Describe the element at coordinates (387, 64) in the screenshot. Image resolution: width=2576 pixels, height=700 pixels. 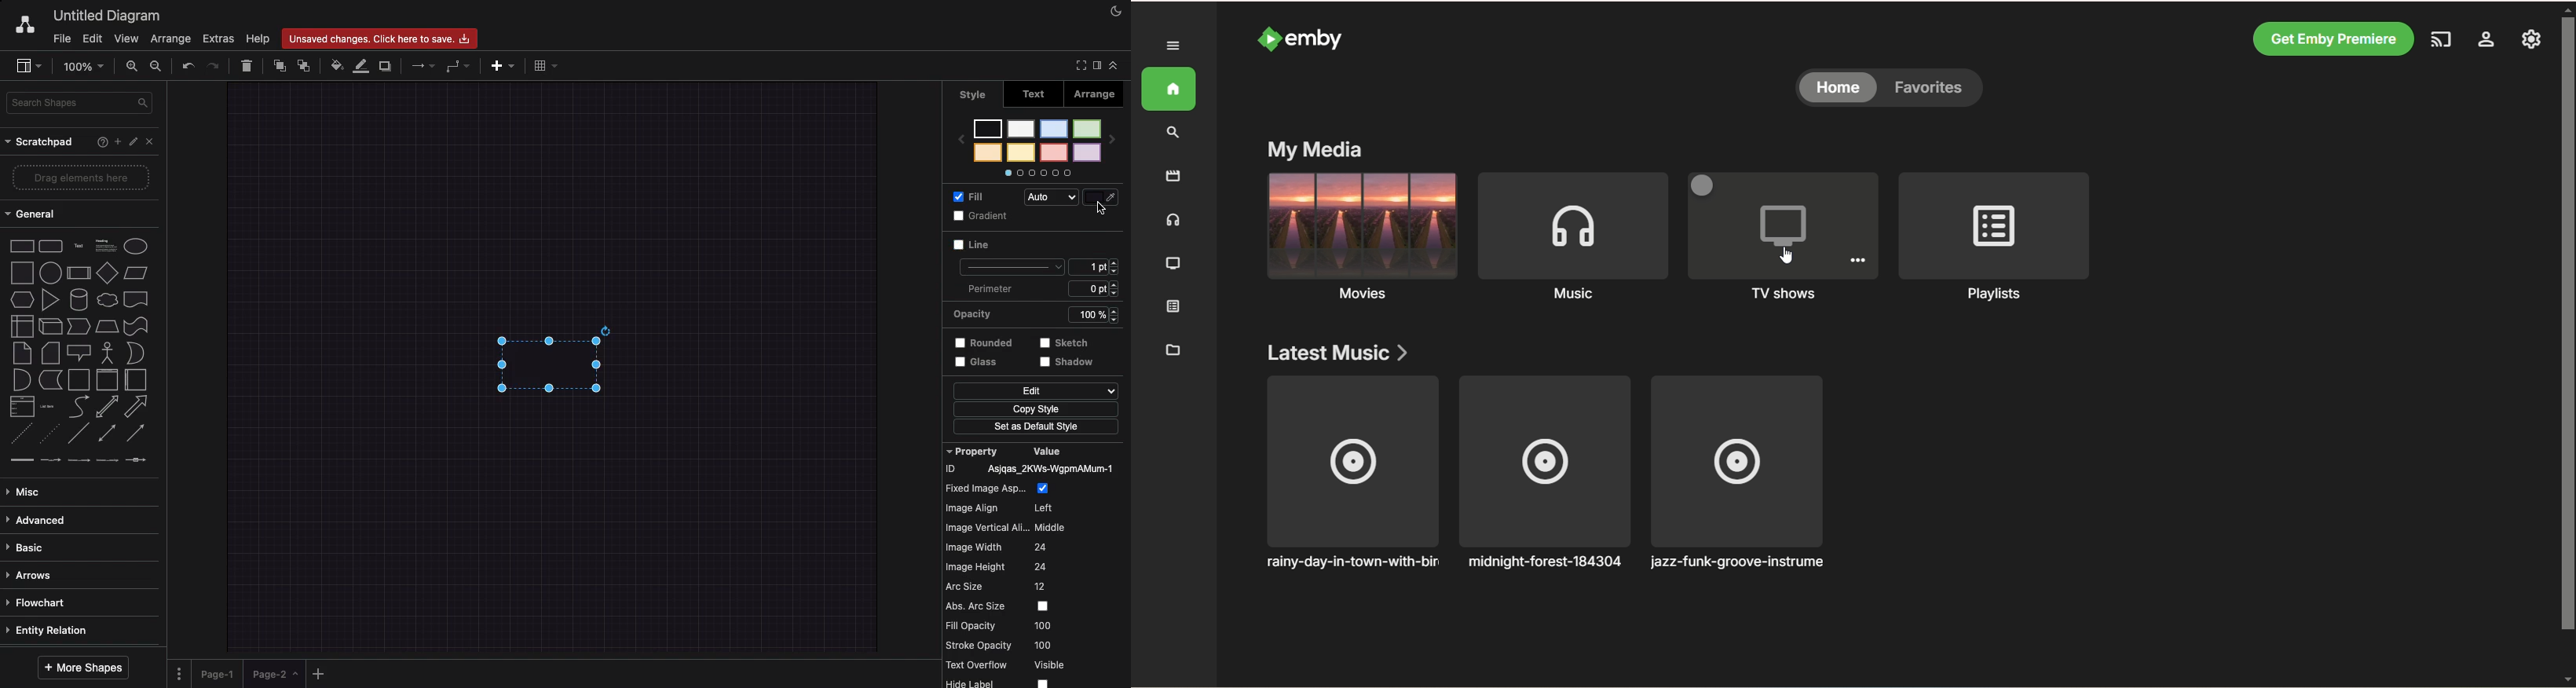
I see `Duplicate` at that location.